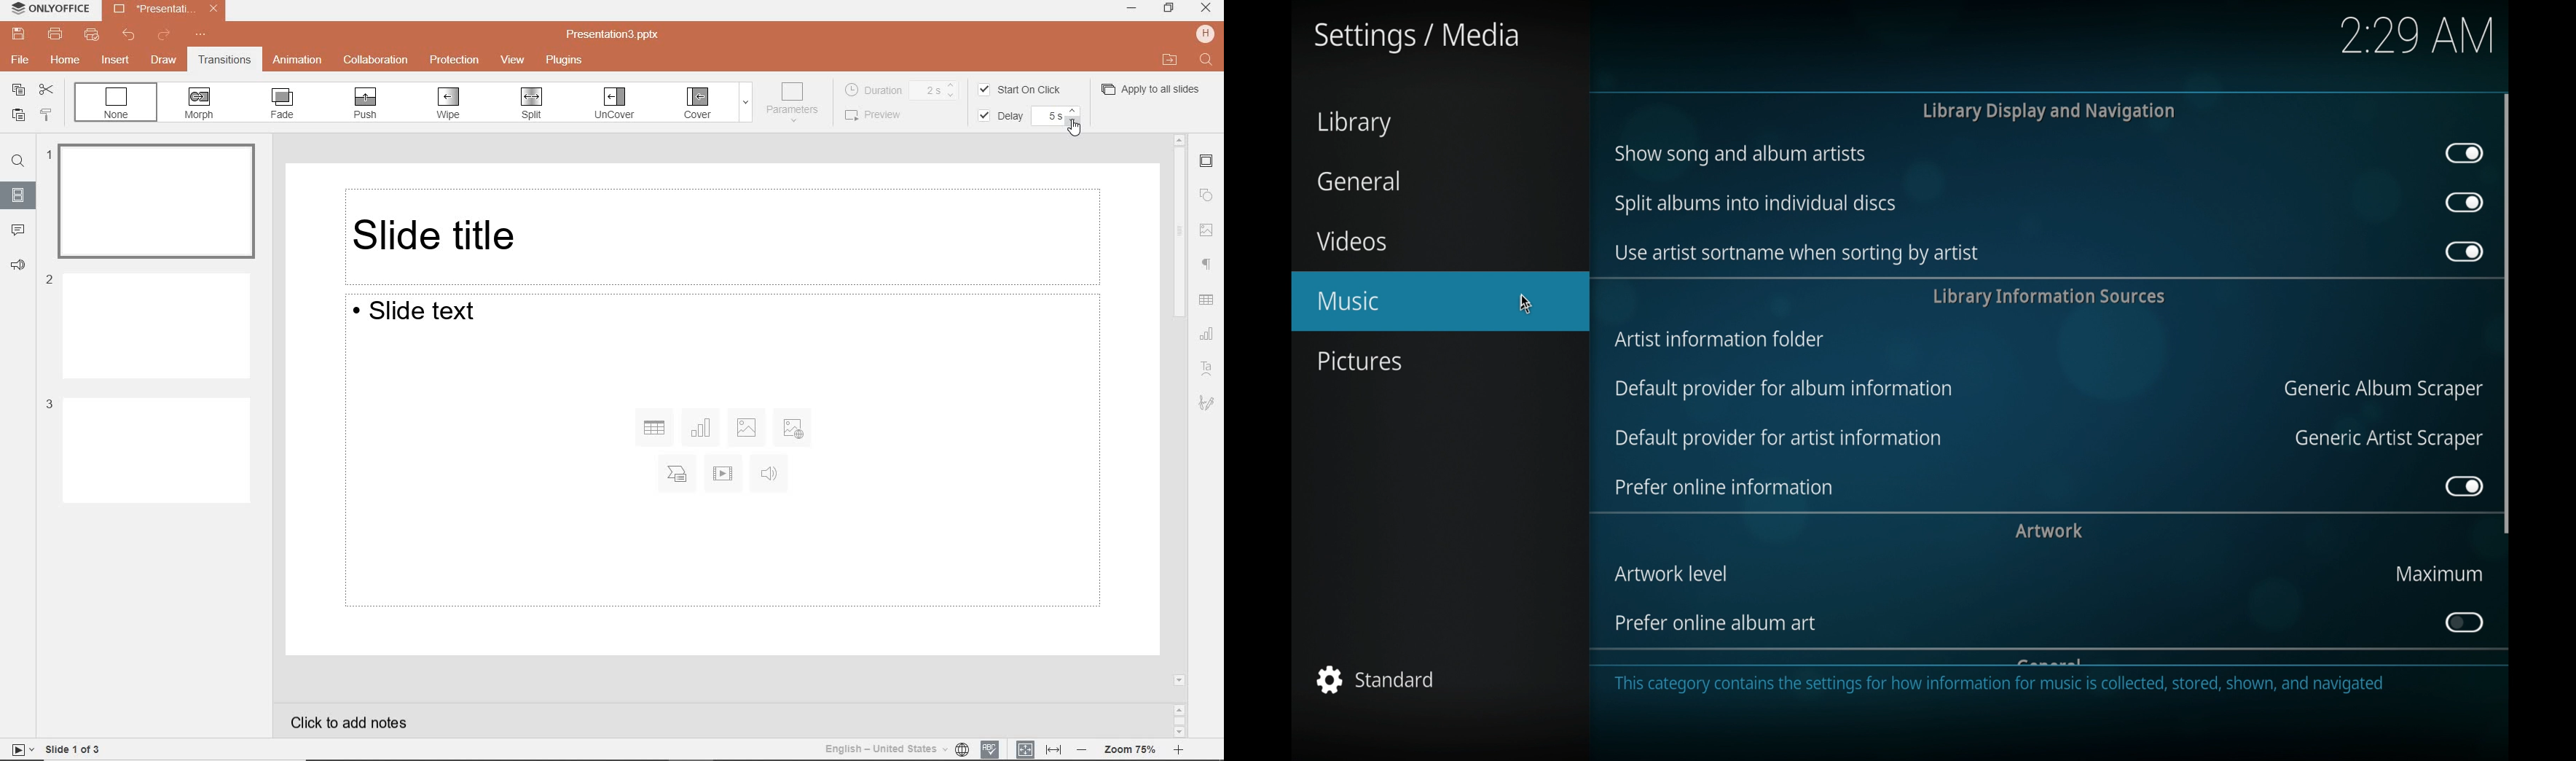  Describe the element at coordinates (1206, 334) in the screenshot. I see `chart settings` at that location.